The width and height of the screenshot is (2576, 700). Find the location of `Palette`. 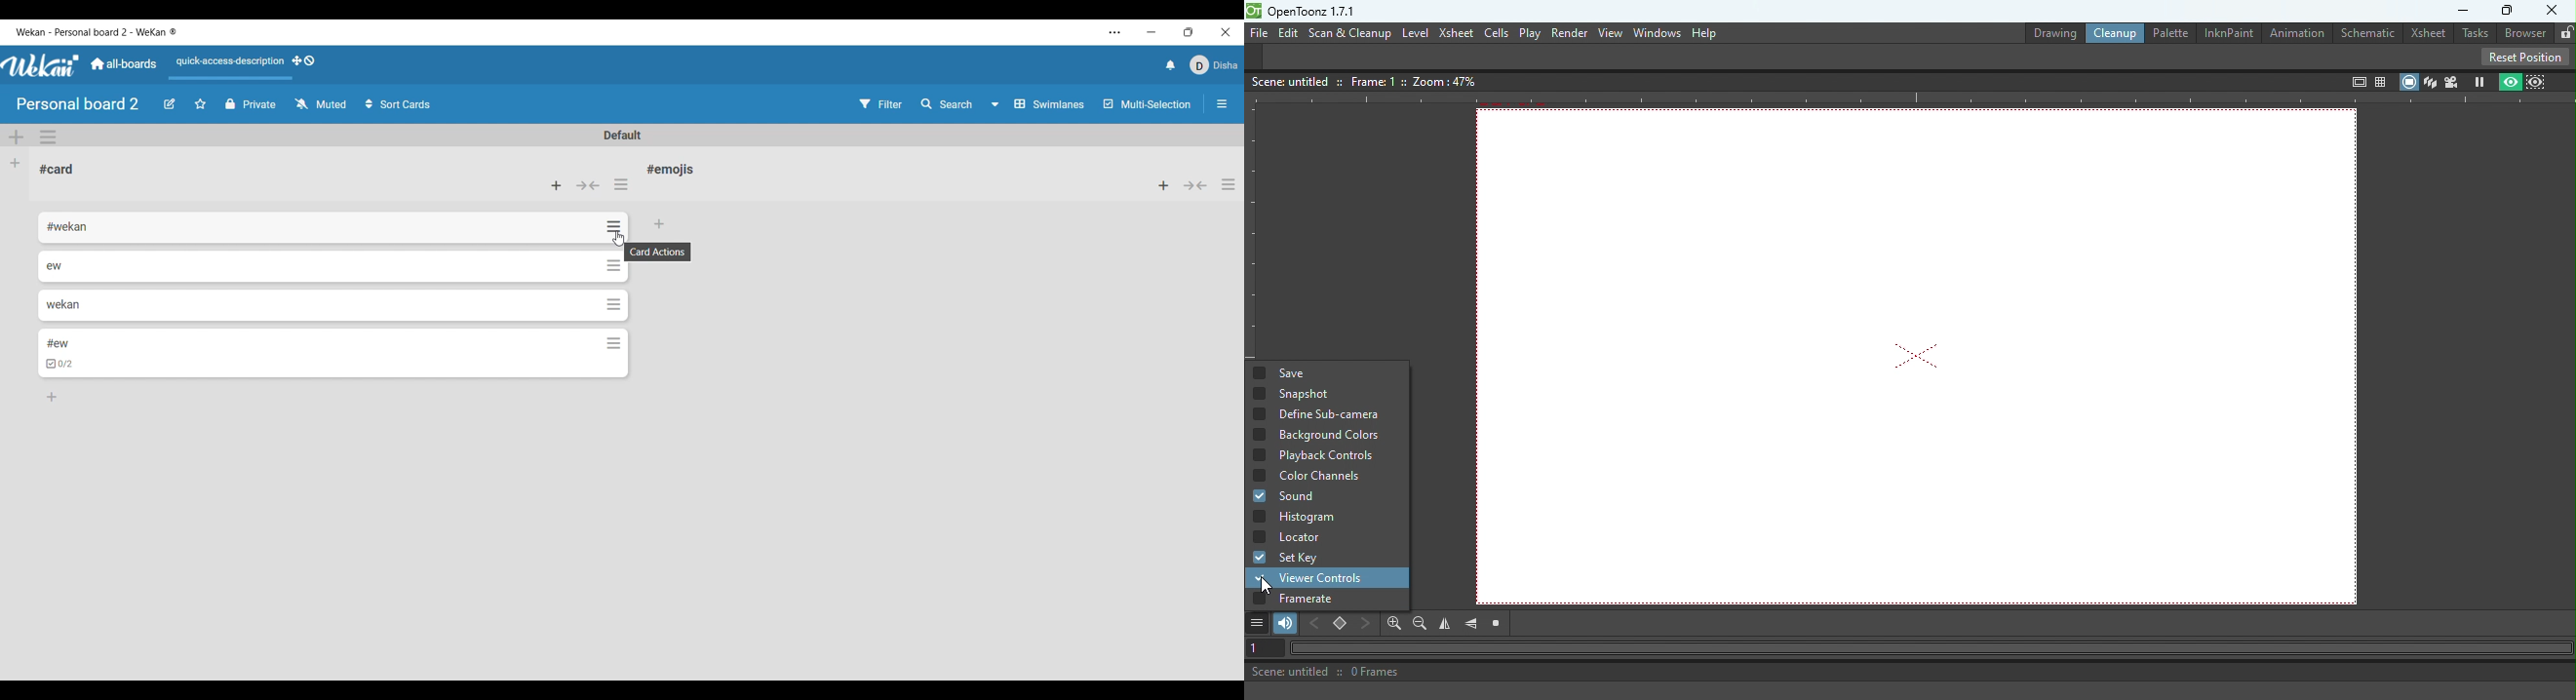

Palette is located at coordinates (2168, 32).